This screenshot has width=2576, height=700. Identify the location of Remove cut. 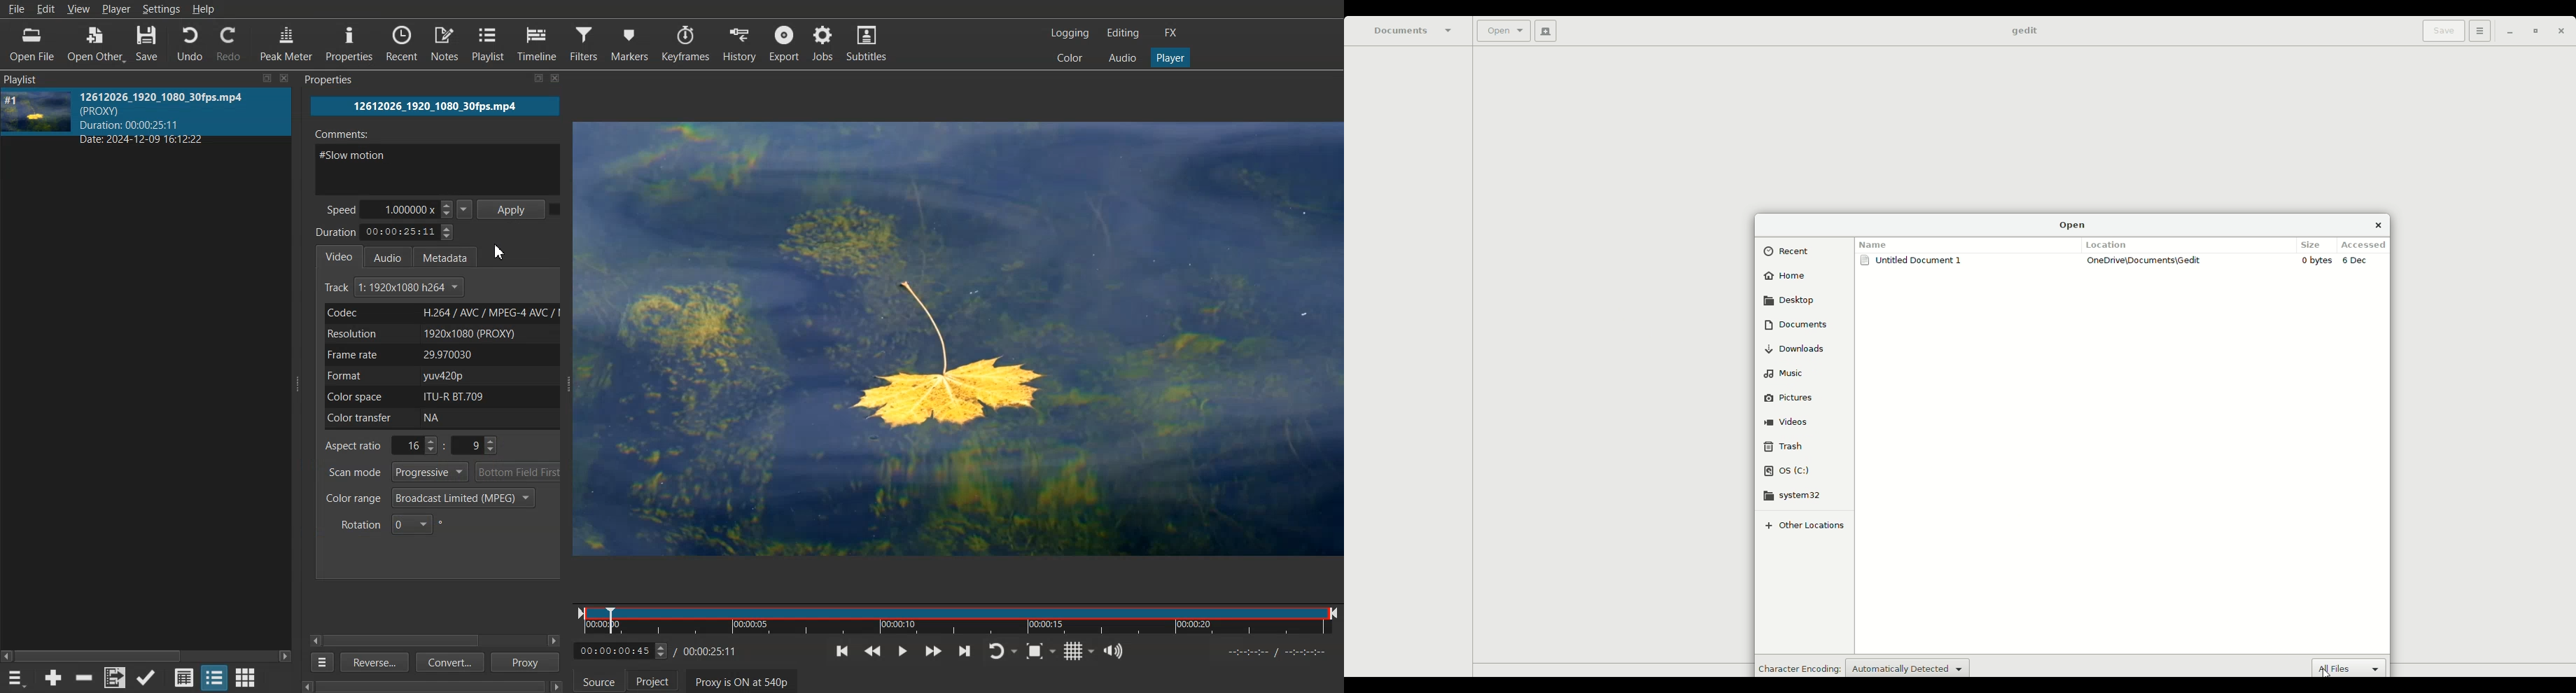
(85, 678).